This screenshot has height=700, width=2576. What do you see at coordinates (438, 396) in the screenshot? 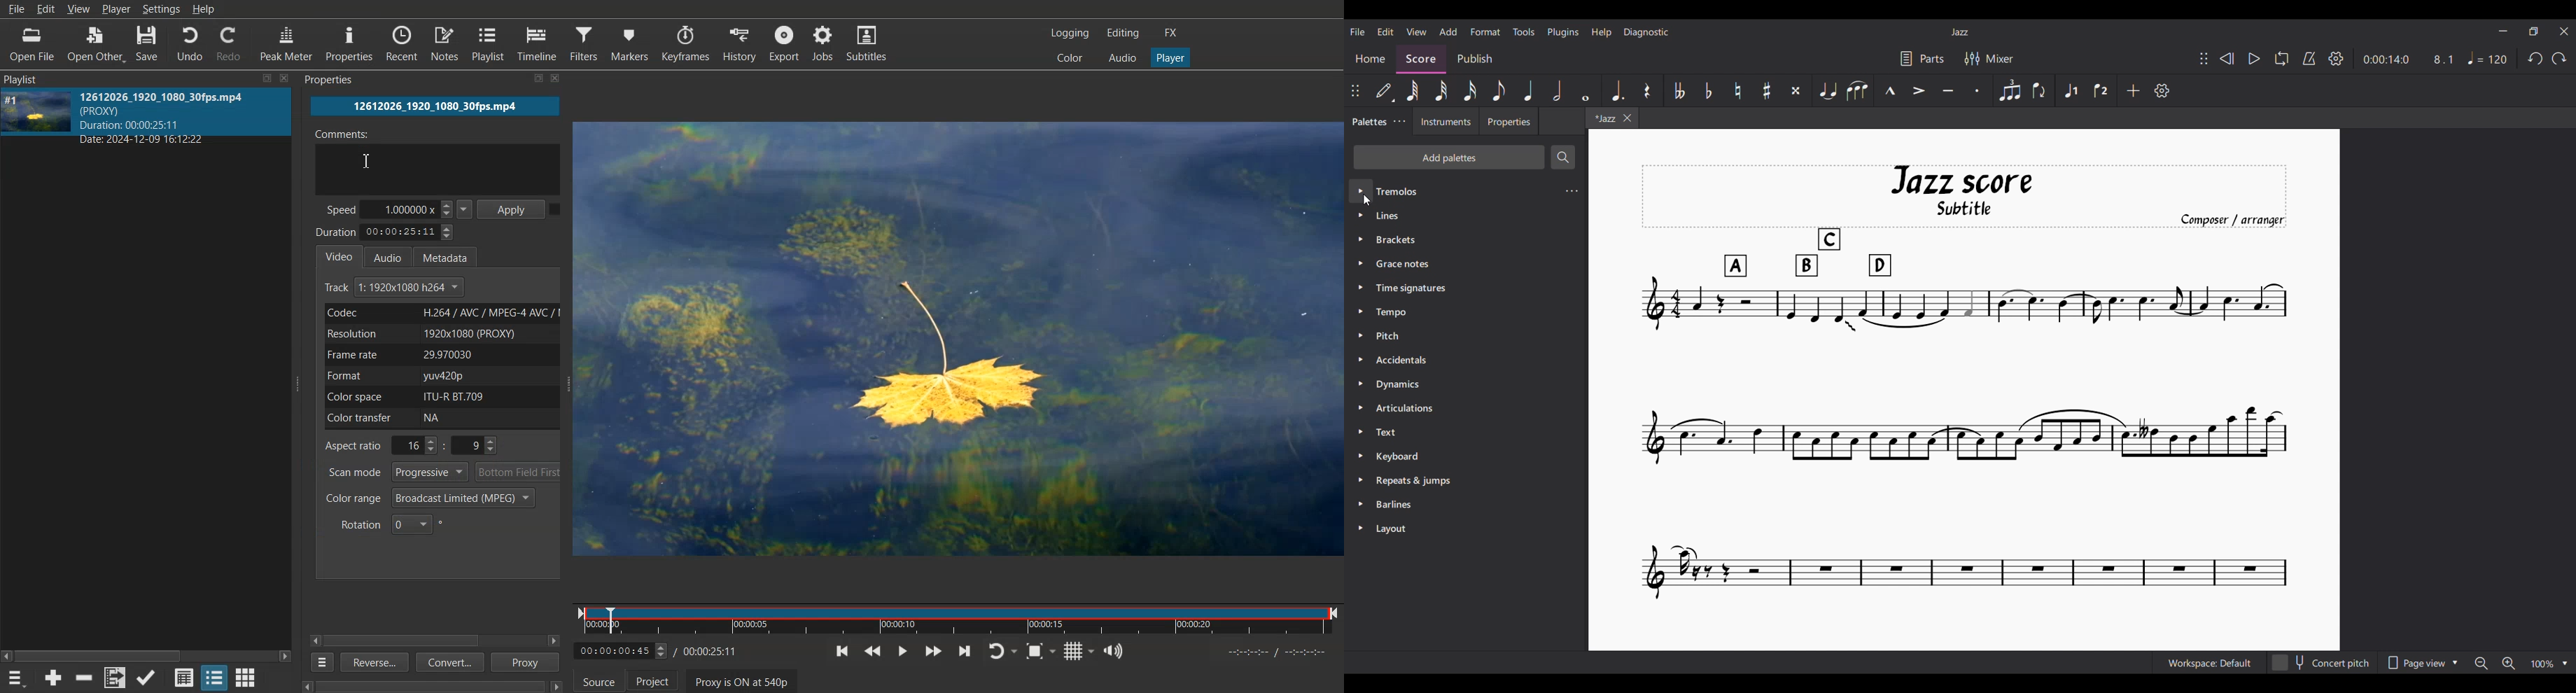
I see `Color Space` at bounding box center [438, 396].